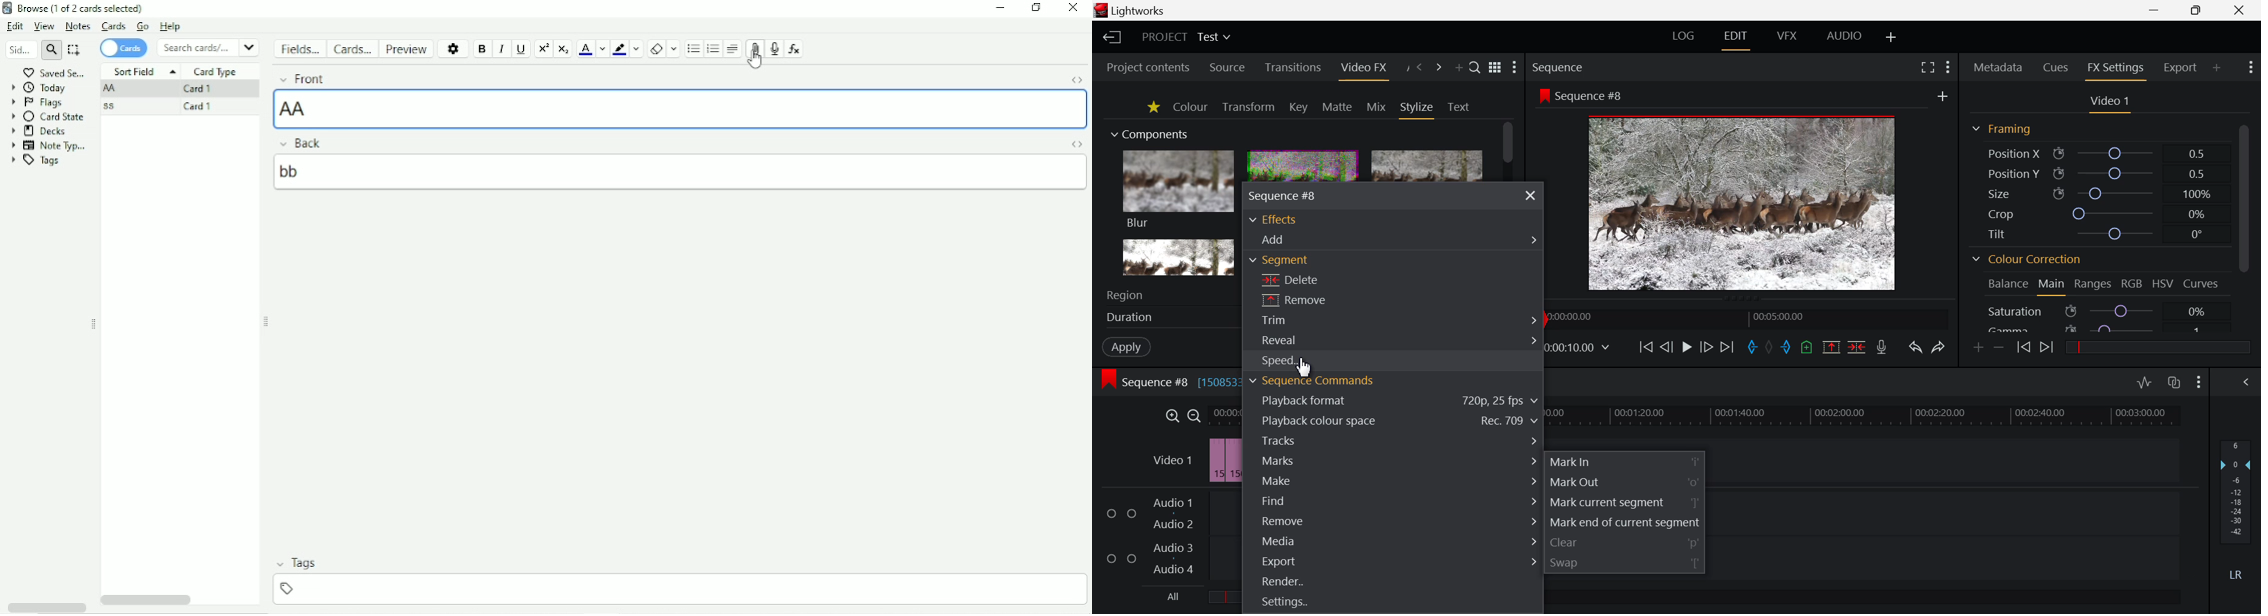 The image size is (2268, 616). Describe the element at coordinates (1857, 347) in the screenshot. I see `Delete/Cut` at that location.